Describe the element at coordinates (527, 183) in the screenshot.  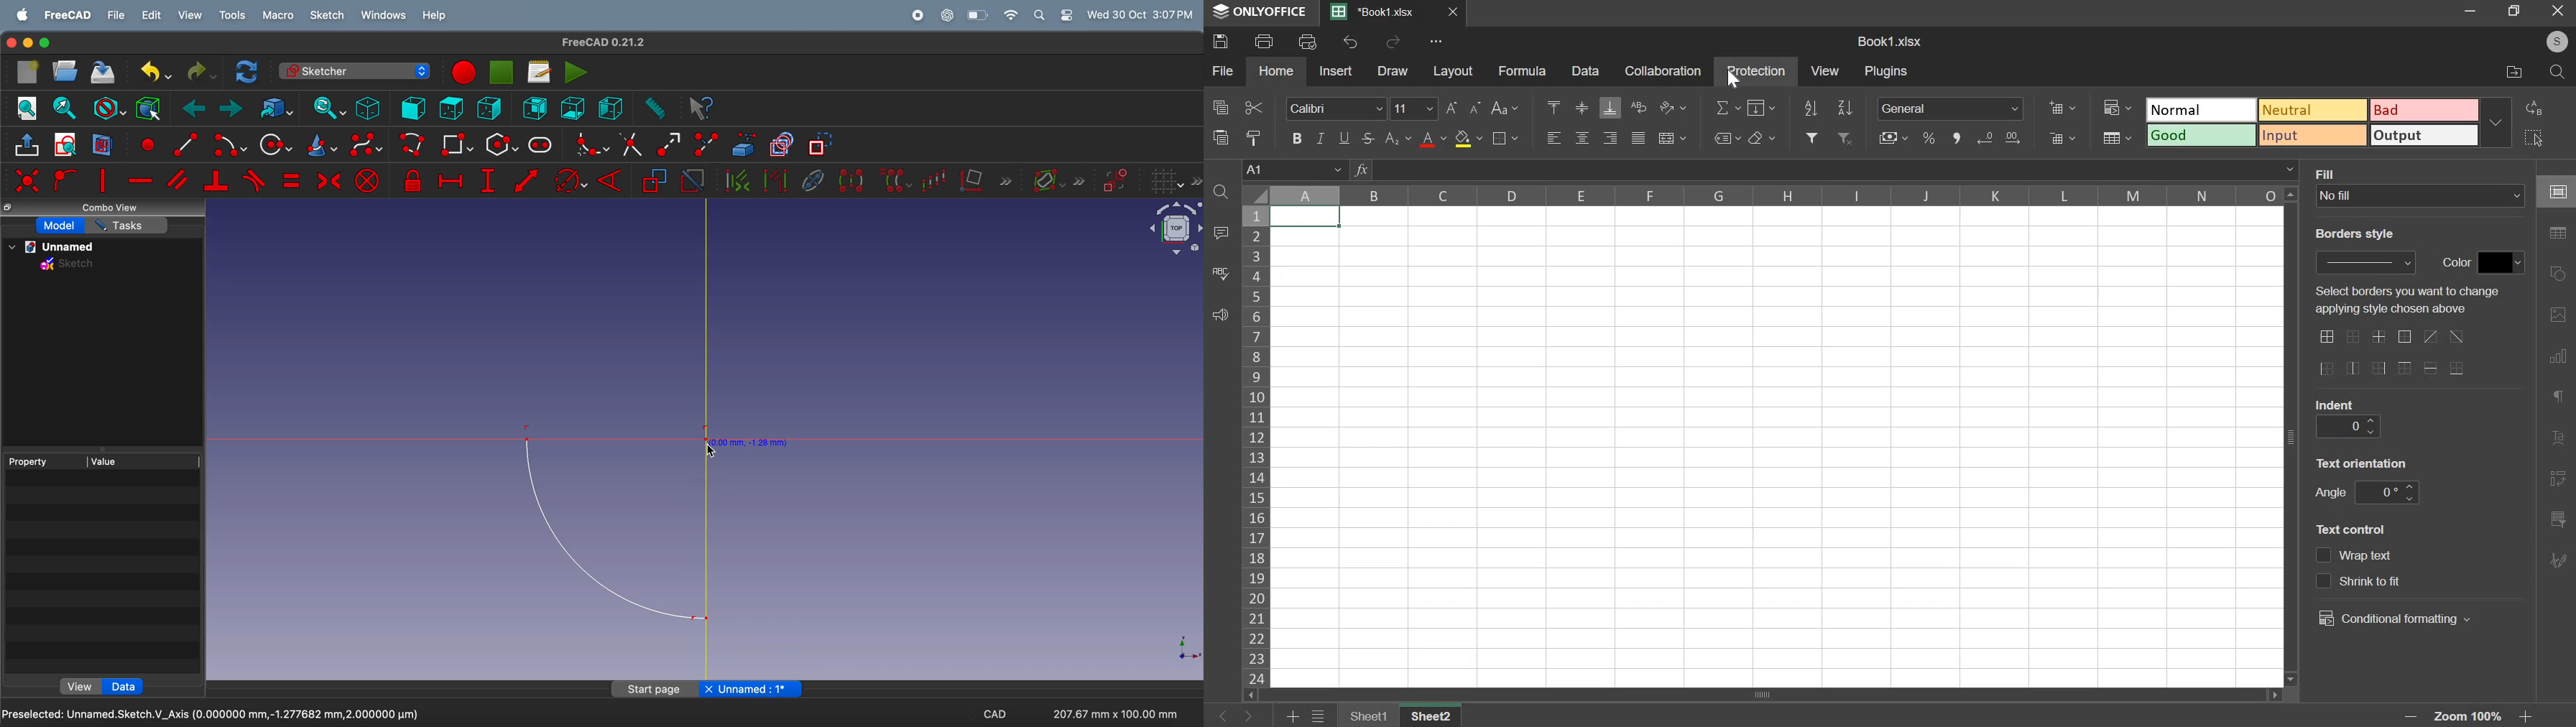
I see `constrain distance` at that location.